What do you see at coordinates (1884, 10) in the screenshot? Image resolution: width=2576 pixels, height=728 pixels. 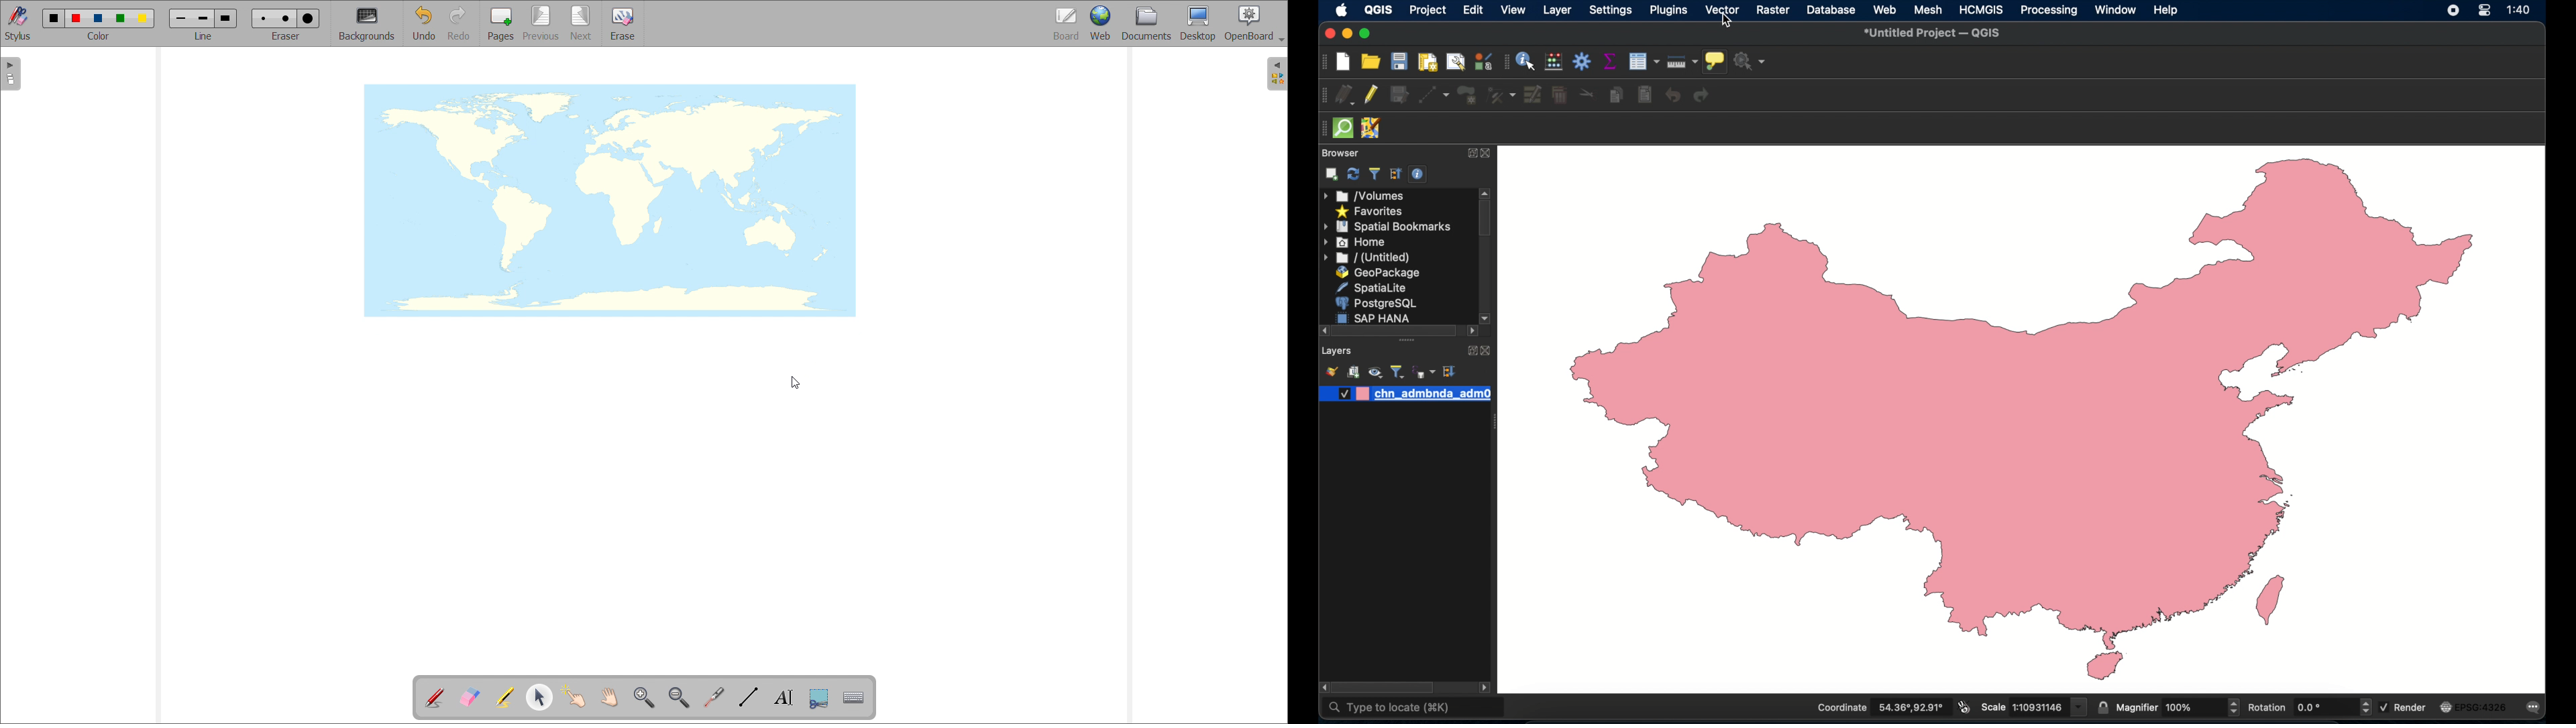 I see `web` at bounding box center [1884, 10].